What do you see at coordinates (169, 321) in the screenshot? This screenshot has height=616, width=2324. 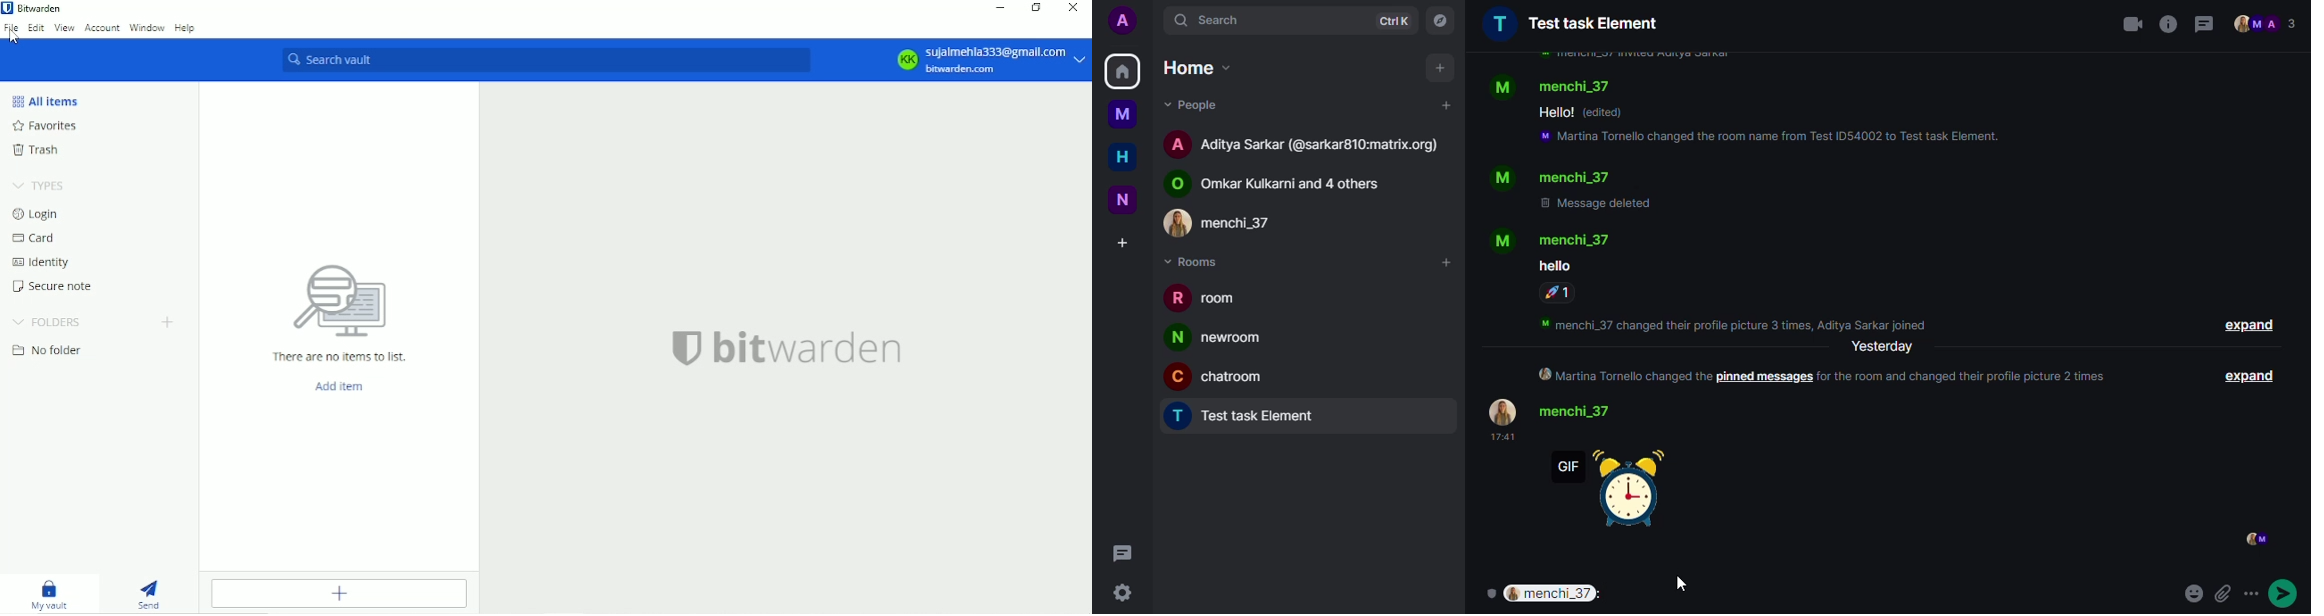 I see `Create folder` at bounding box center [169, 321].